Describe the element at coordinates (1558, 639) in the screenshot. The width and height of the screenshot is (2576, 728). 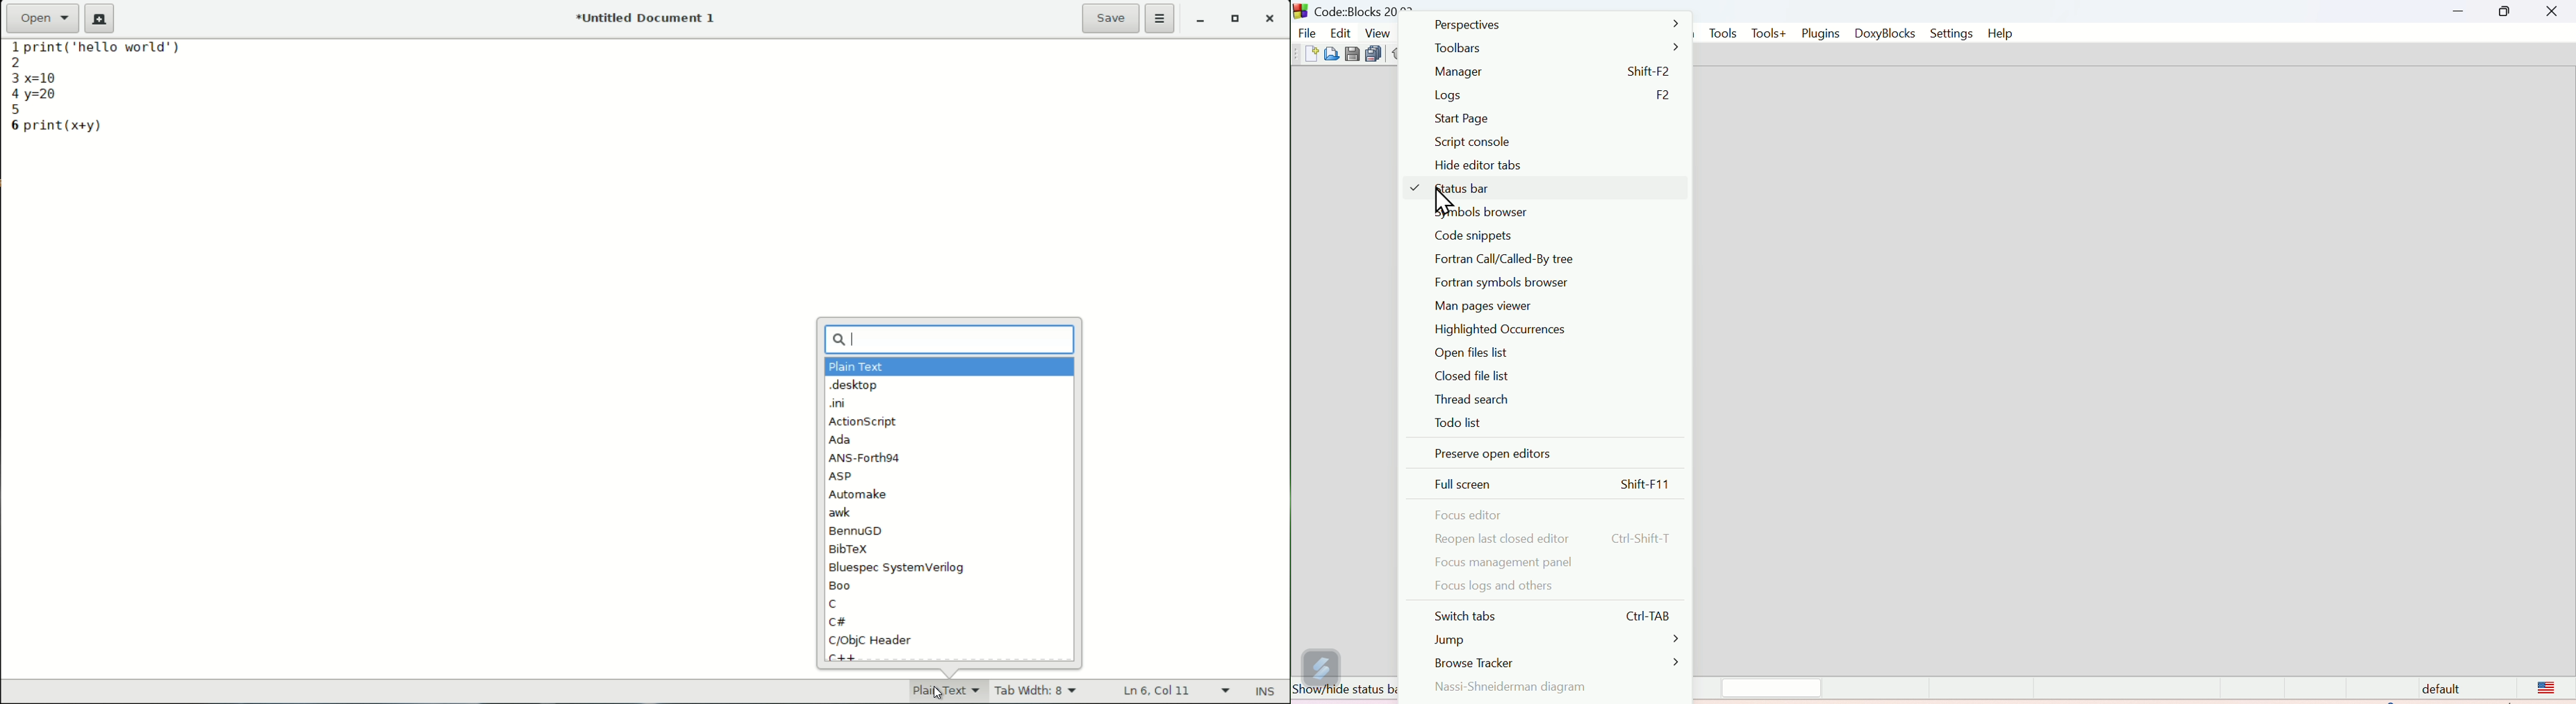
I see `Jump` at that location.